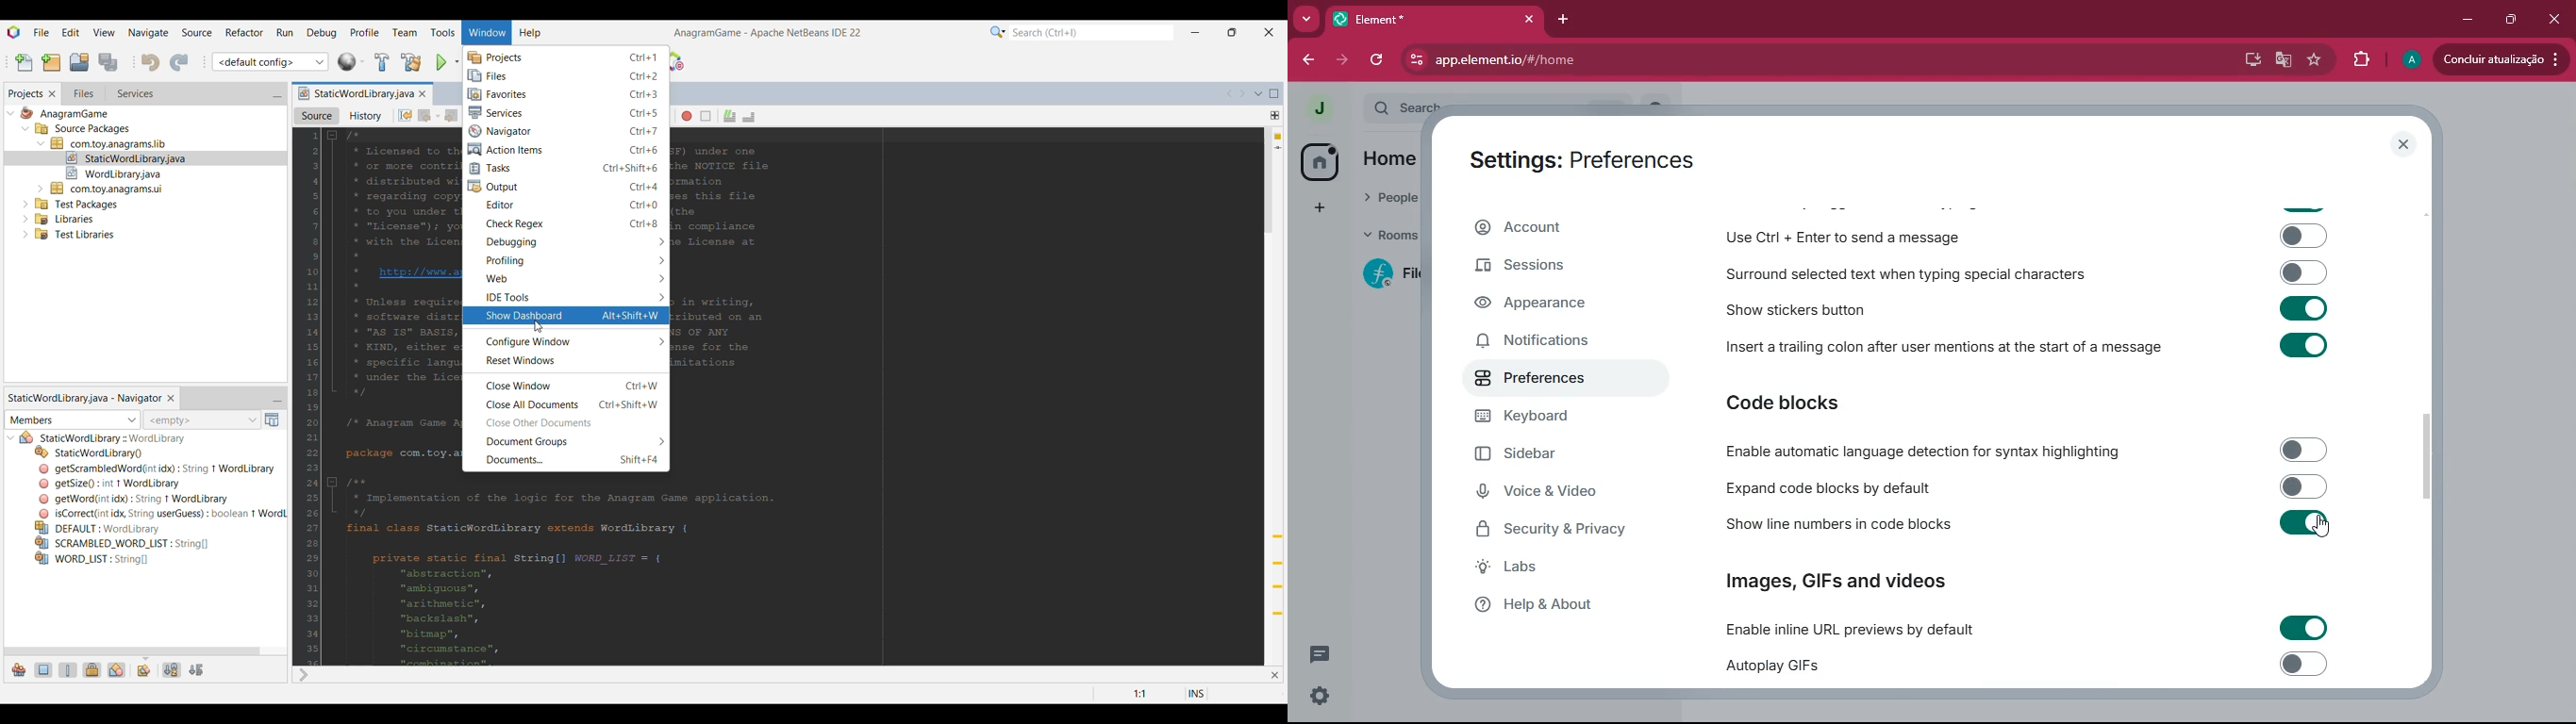 This screenshot has width=2576, height=728. Describe the element at coordinates (138, 497) in the screenshot. I see `` at that location.